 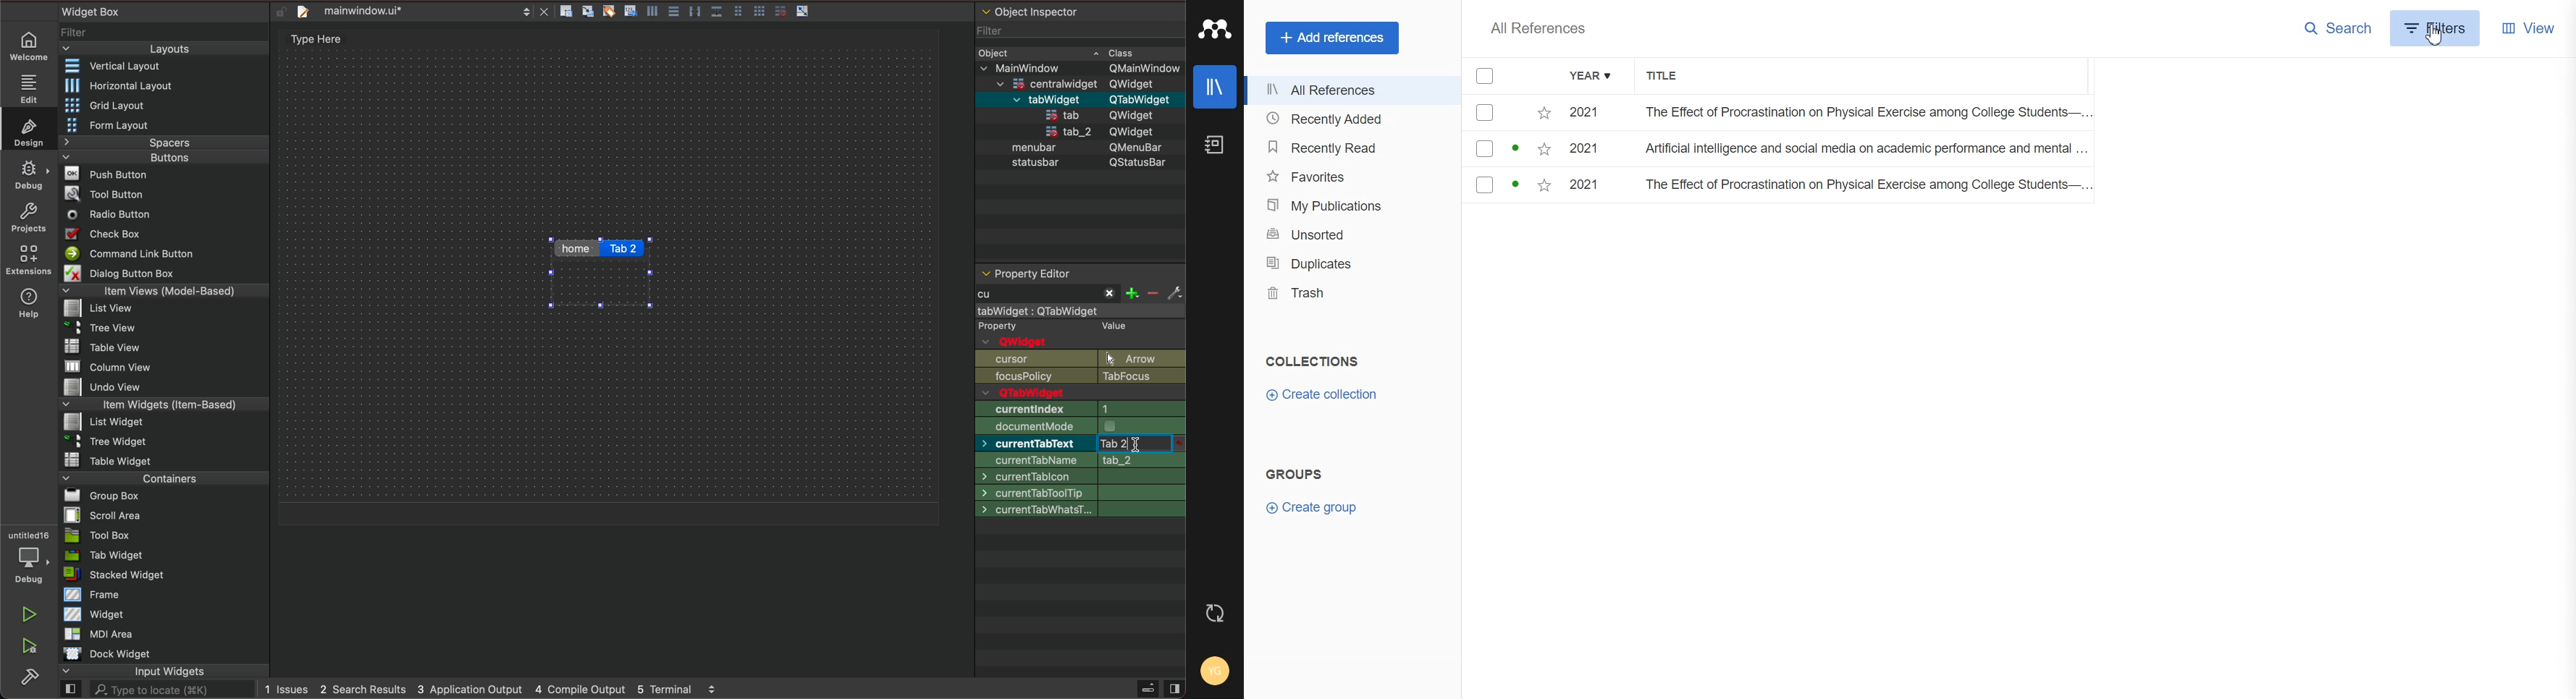 I want to click on Artificial intelligence and social media on academic performance and mental..., so click(x=1866, y=152).